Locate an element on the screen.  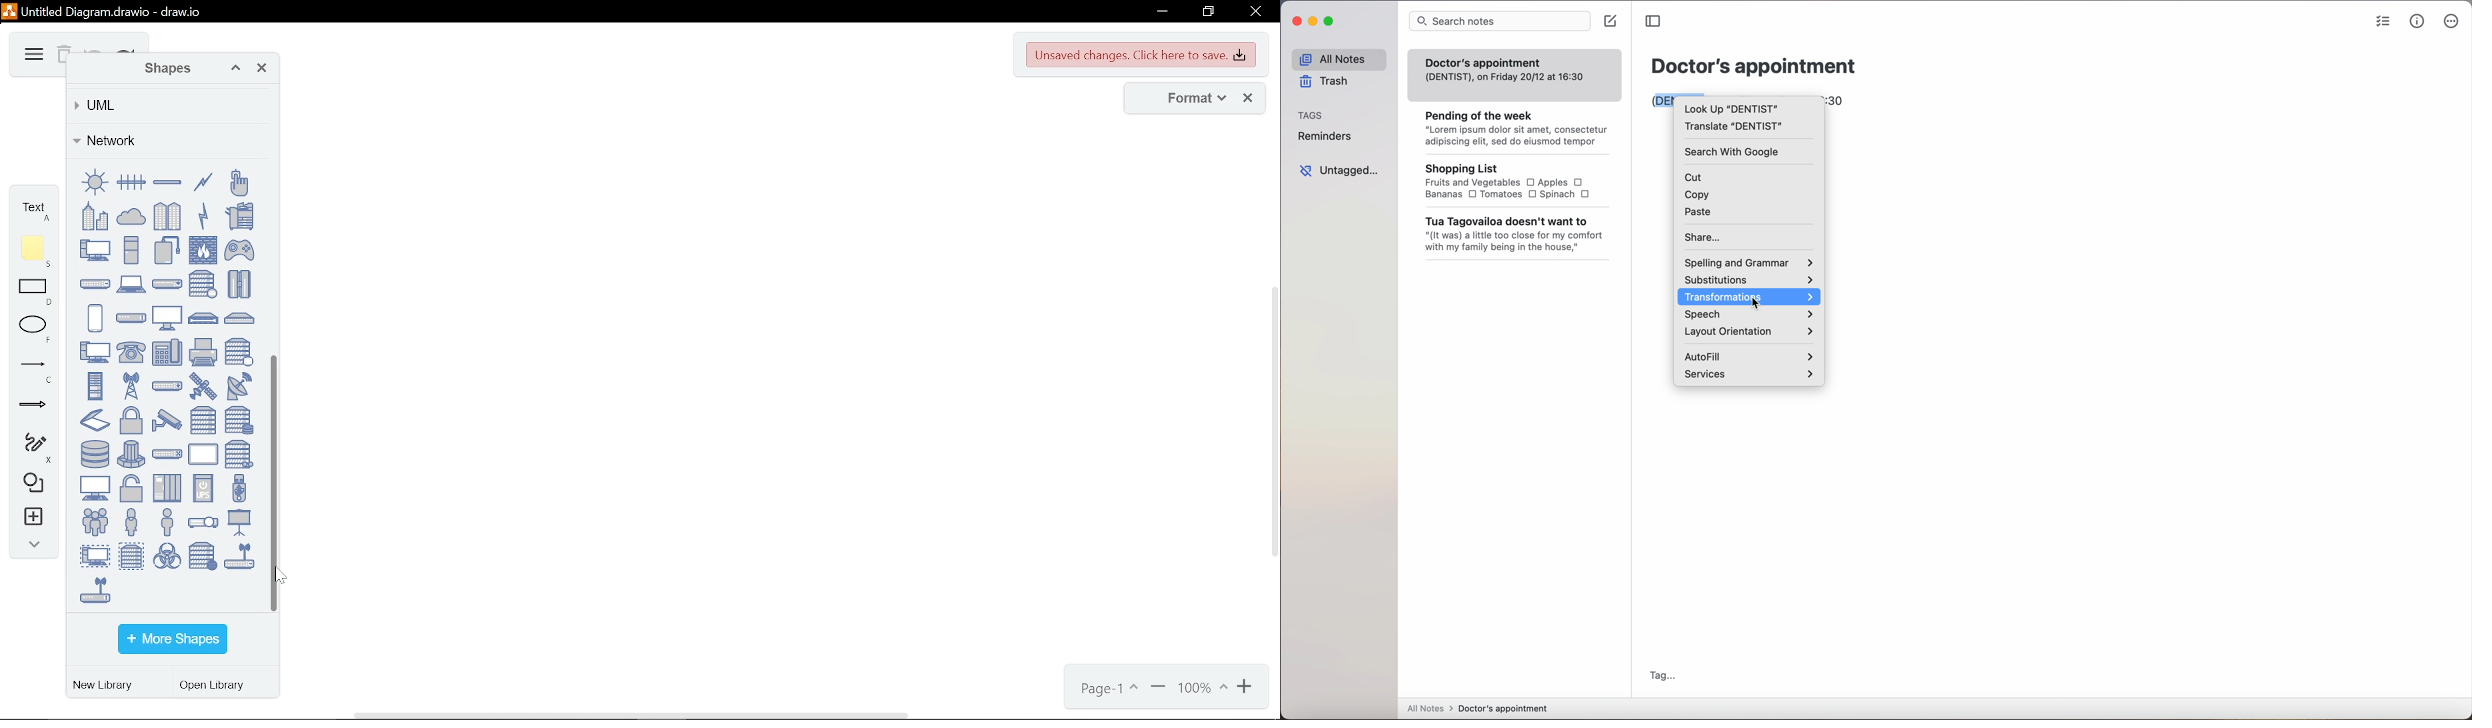
vertical scrollbar is located at coordinates (278, 484).